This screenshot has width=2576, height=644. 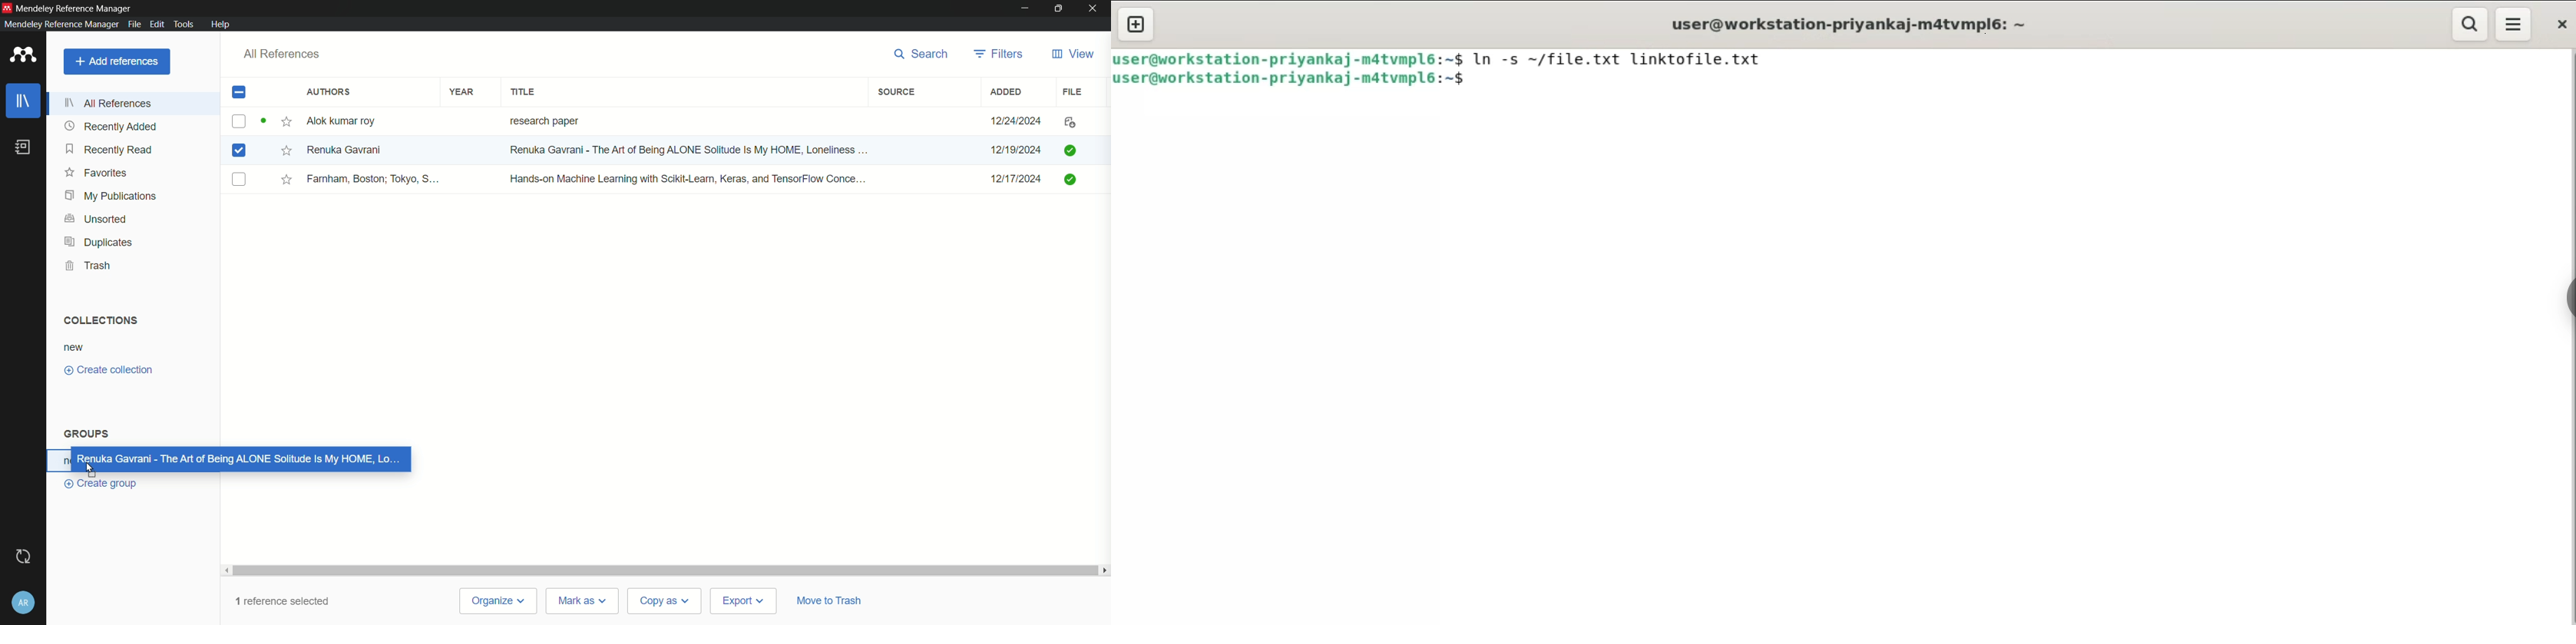 I want to click on all references, so click(x=281, y=54).